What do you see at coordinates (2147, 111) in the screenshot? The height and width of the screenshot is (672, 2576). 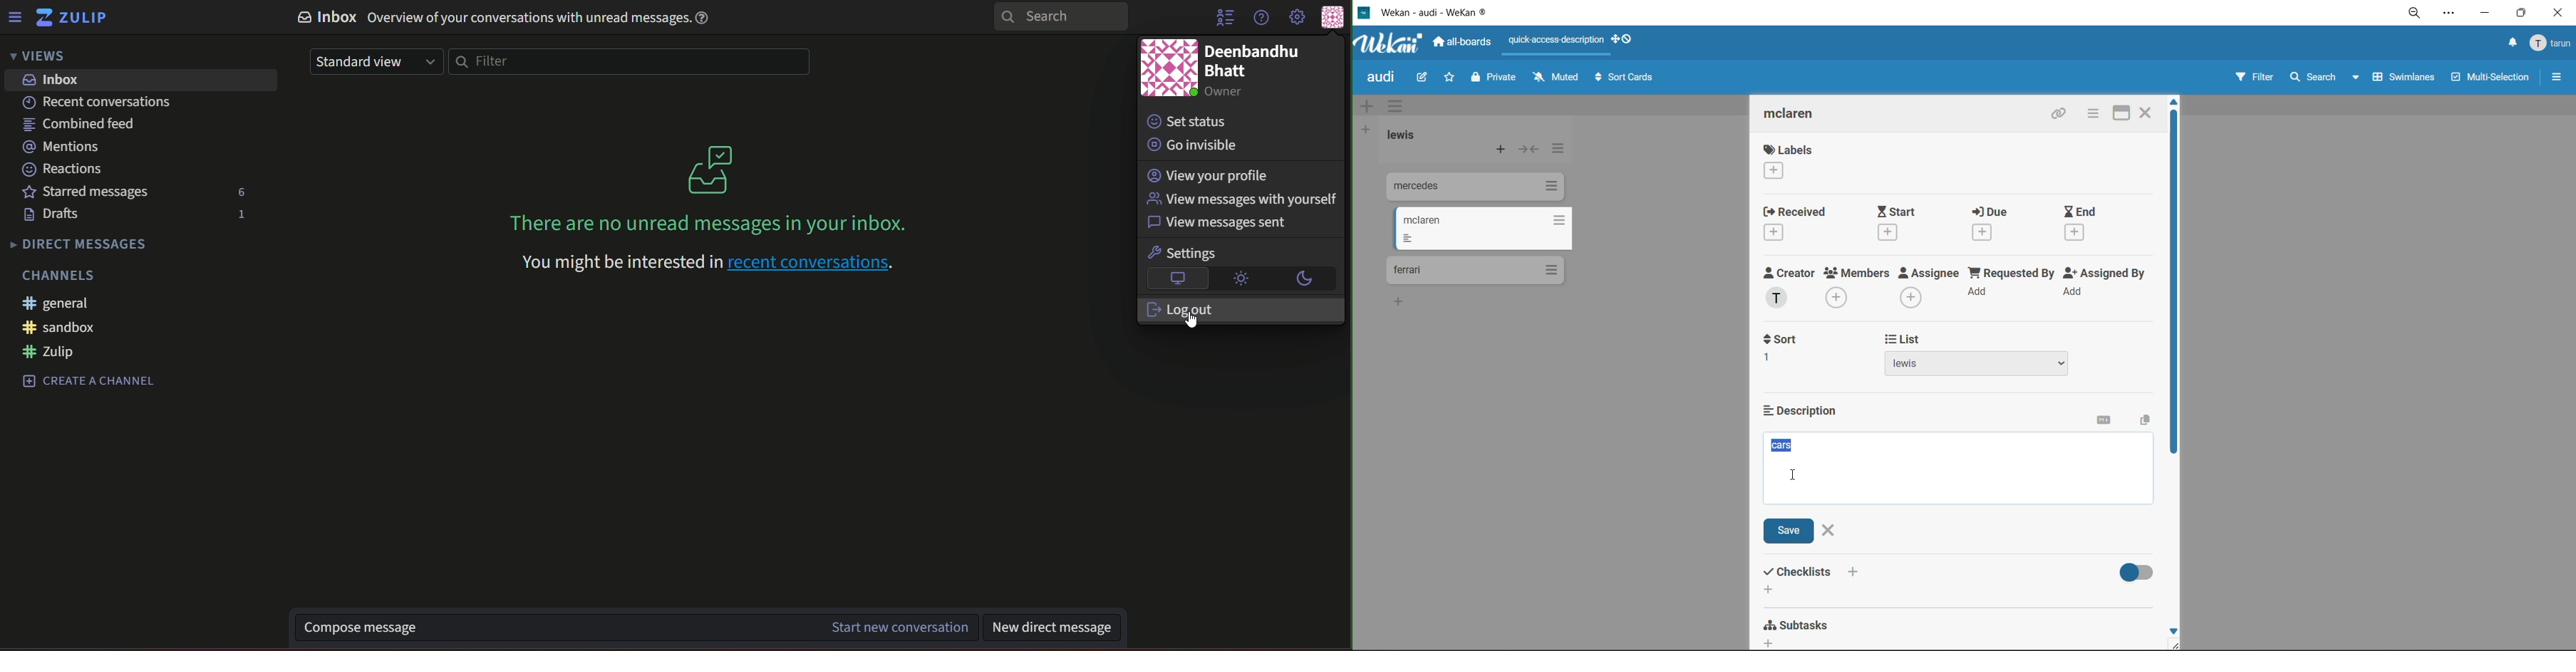 I see `close` at bounding box center [2147, 111].